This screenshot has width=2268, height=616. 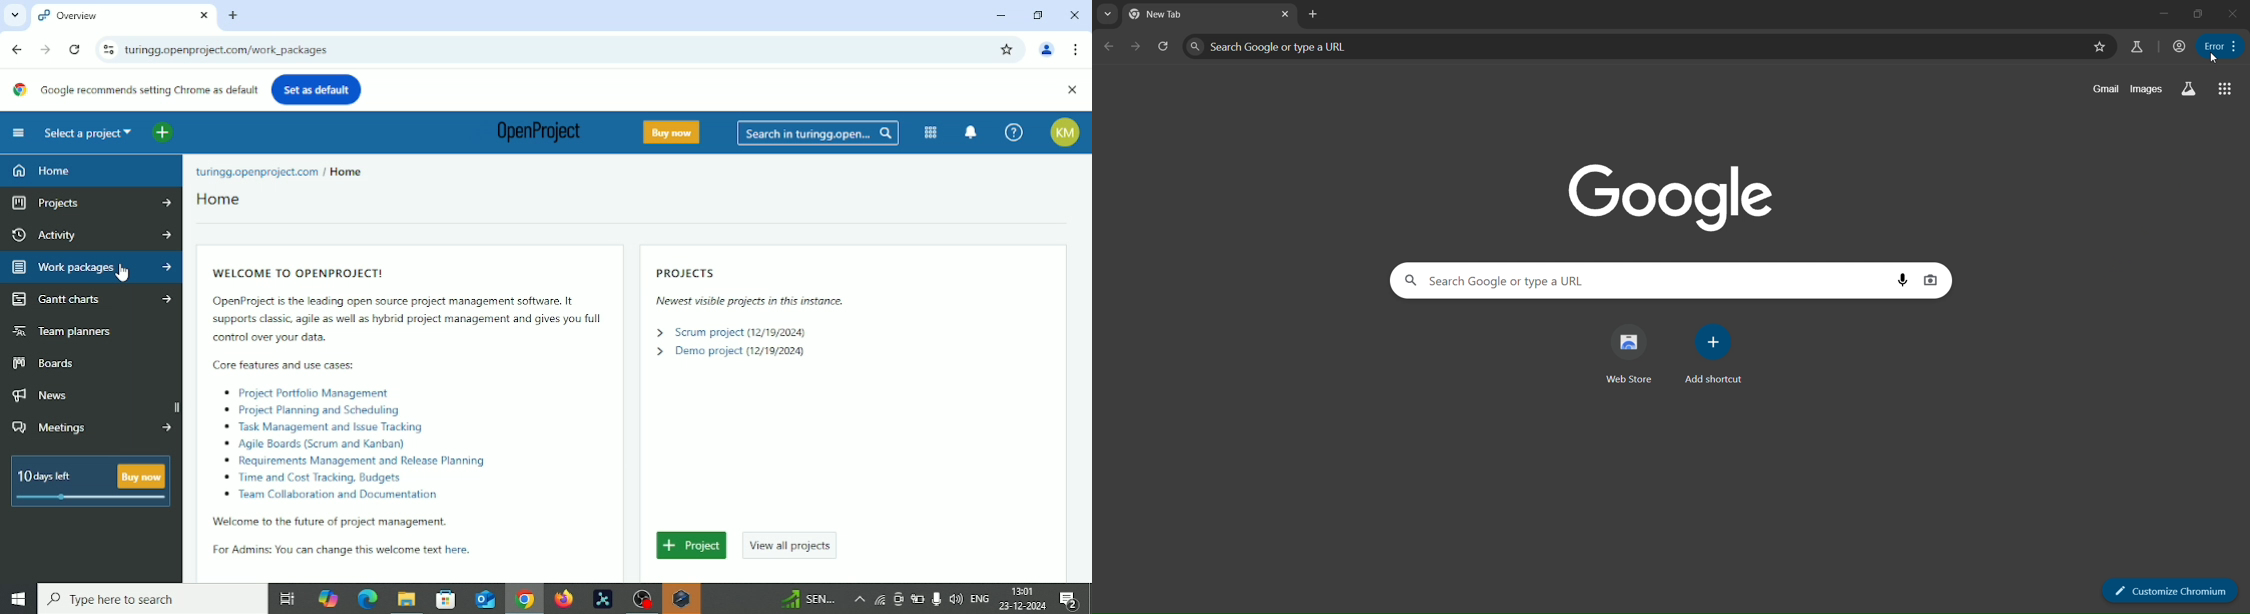 What do you see at coordinates (2188, 88) in the screenshot?
I see `search labs` at bounding box center [2188, 88].